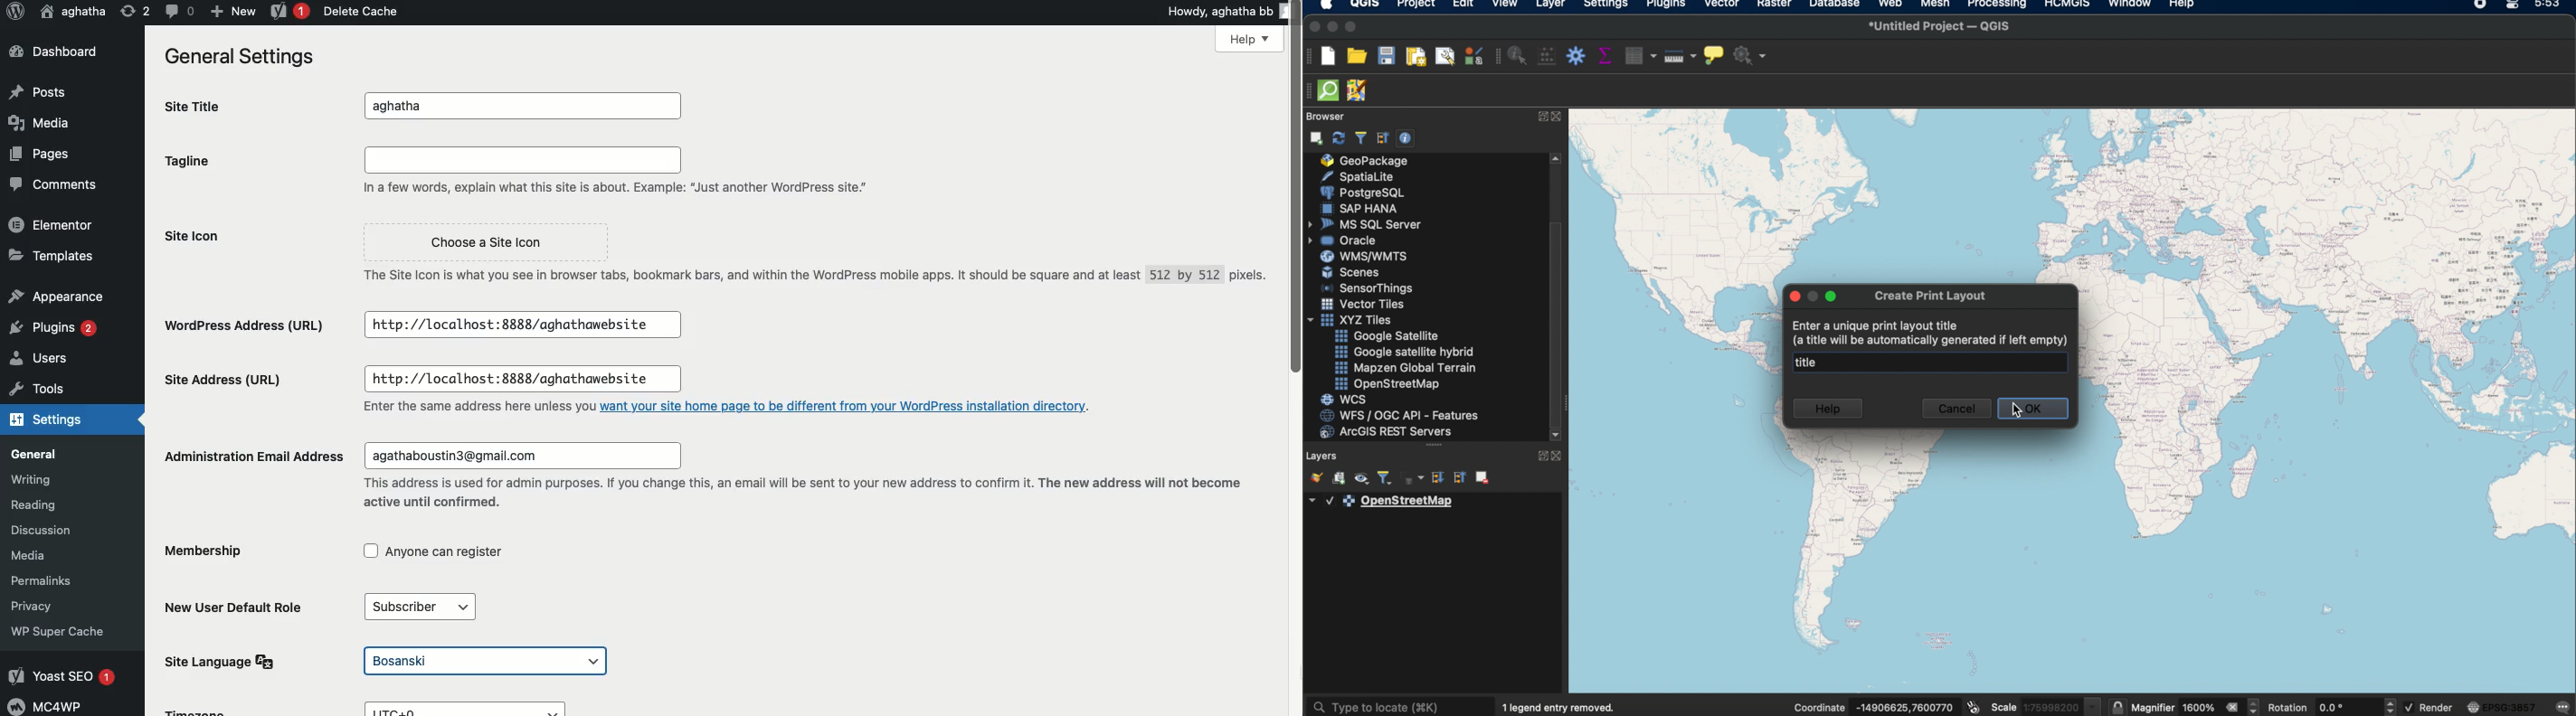  What do you see at coordinates (1251, 40) in the screenshot?
I see `Help` at bounding box center [1251, 40].